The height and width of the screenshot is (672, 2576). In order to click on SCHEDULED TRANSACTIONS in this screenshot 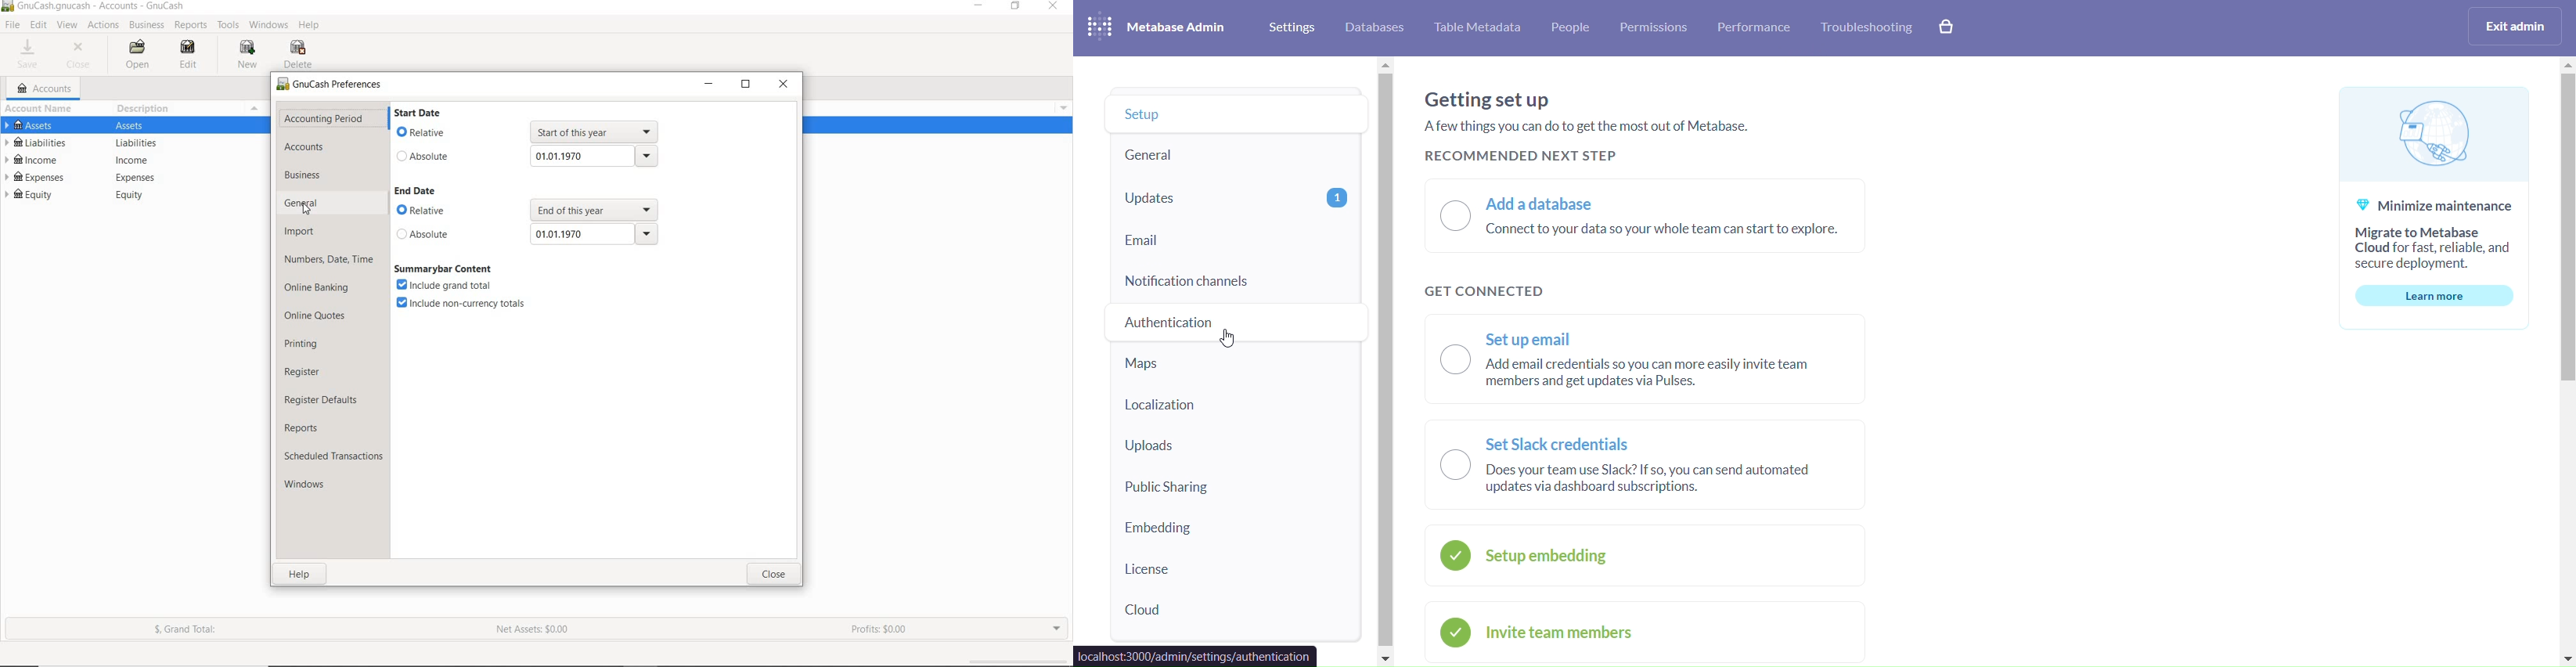, I will do `click(332, 457)`.